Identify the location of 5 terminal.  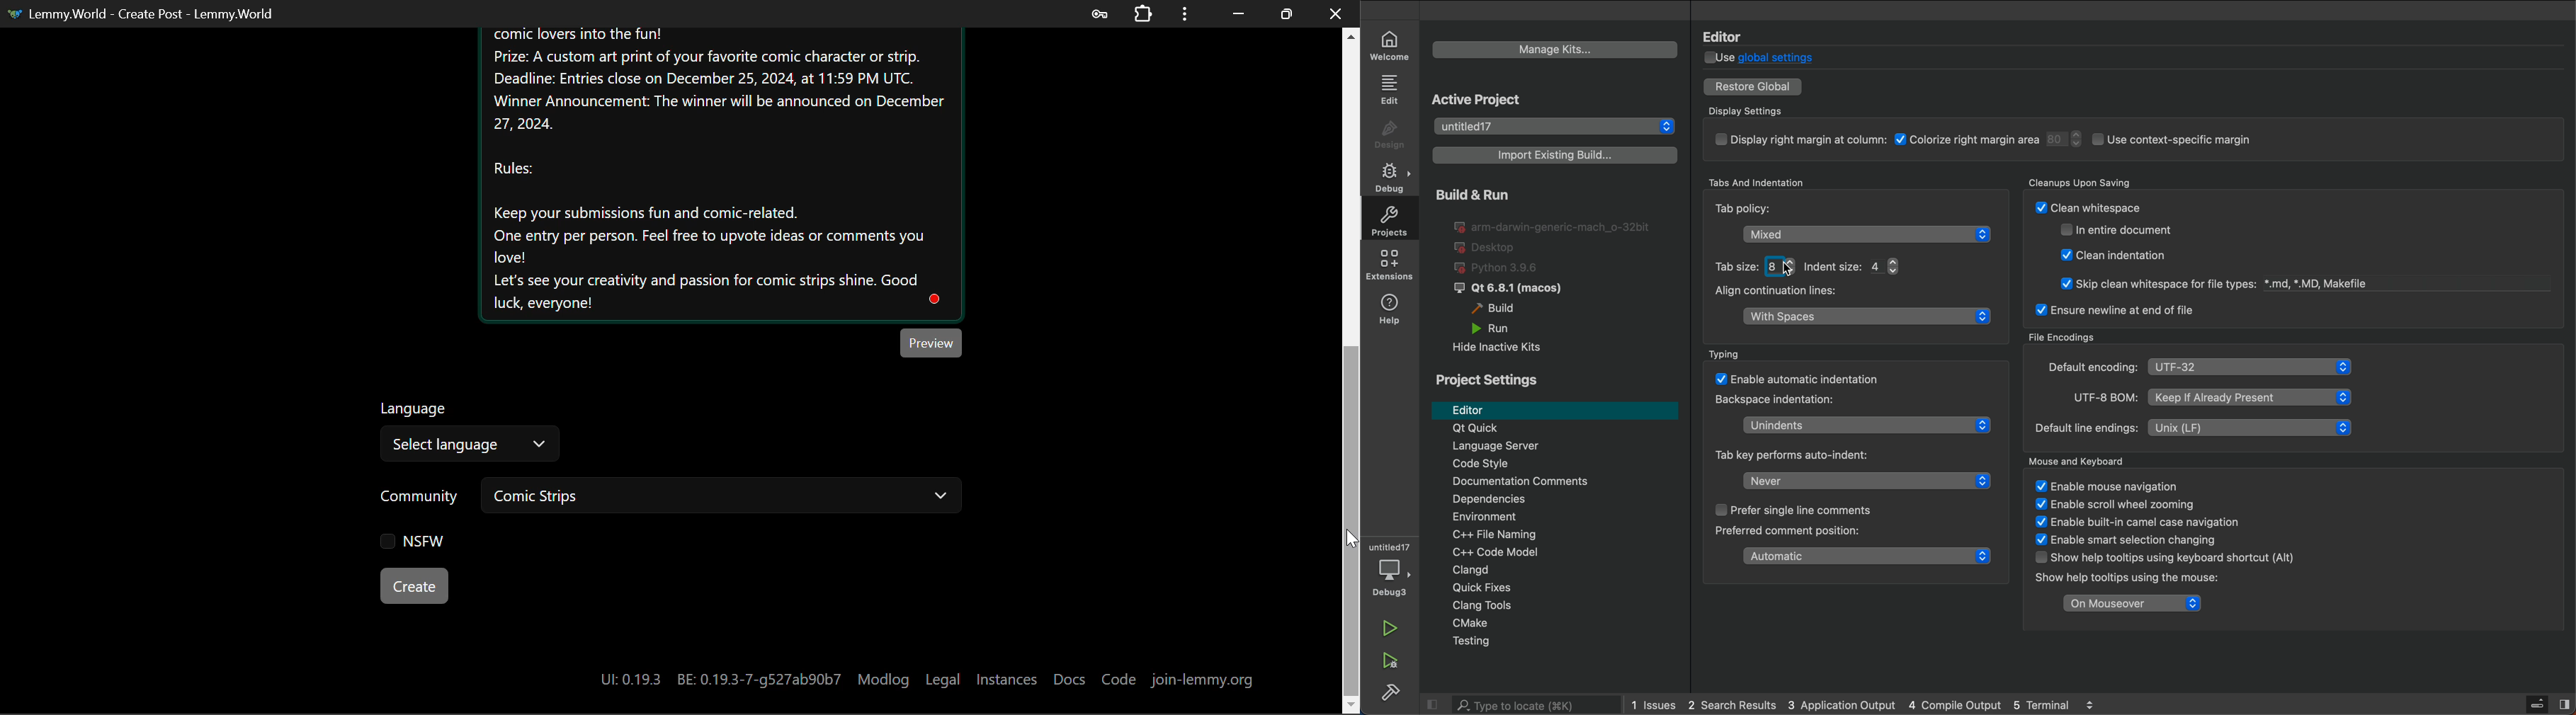
(2073, 704).